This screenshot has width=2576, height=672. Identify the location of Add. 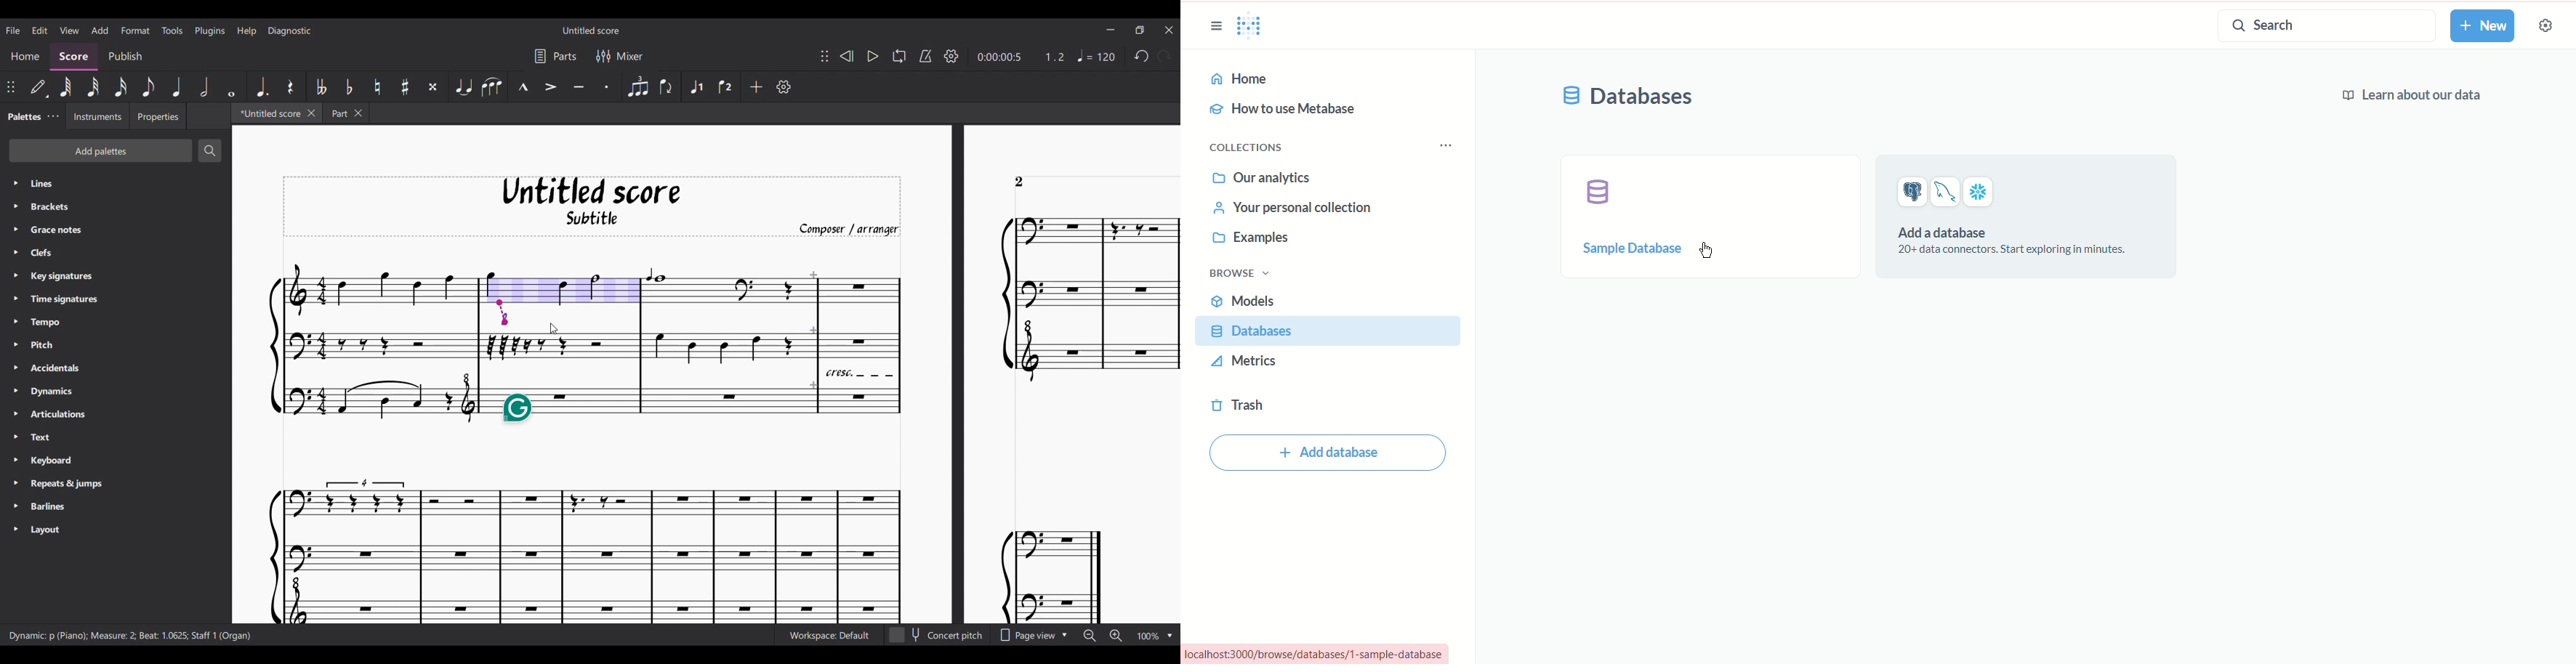
(756, 87).